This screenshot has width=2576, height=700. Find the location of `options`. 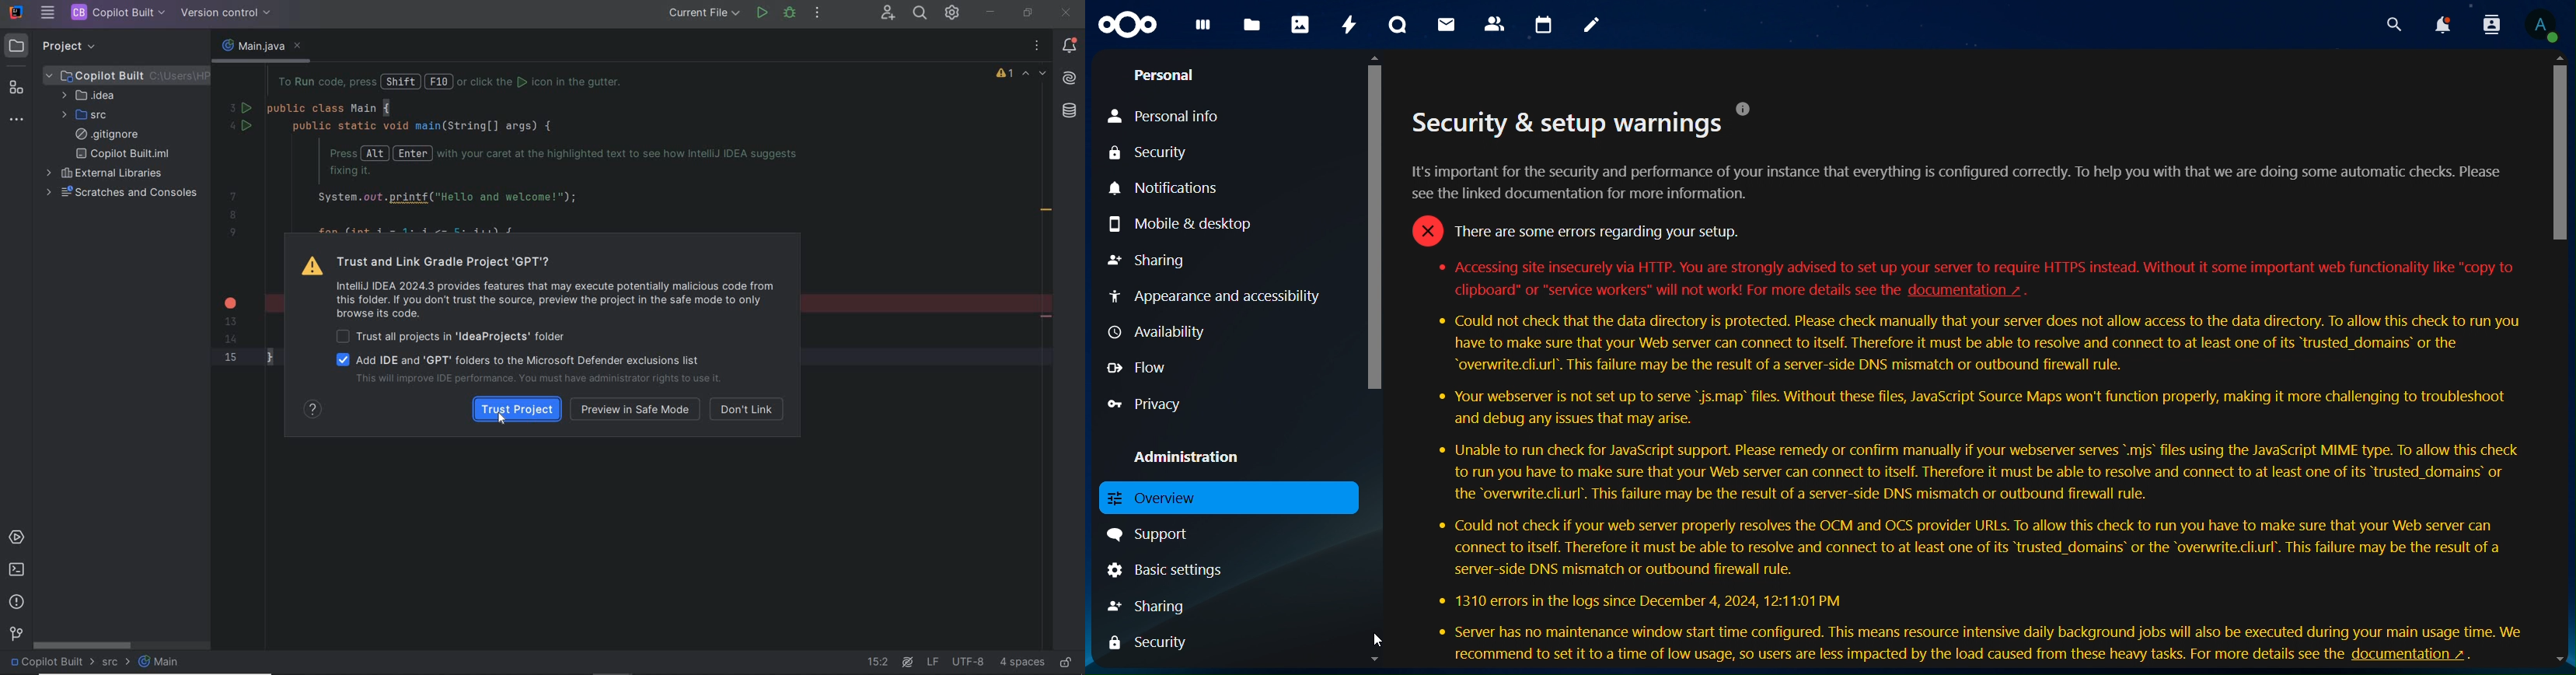

options is located at coordinates (1038, 47).